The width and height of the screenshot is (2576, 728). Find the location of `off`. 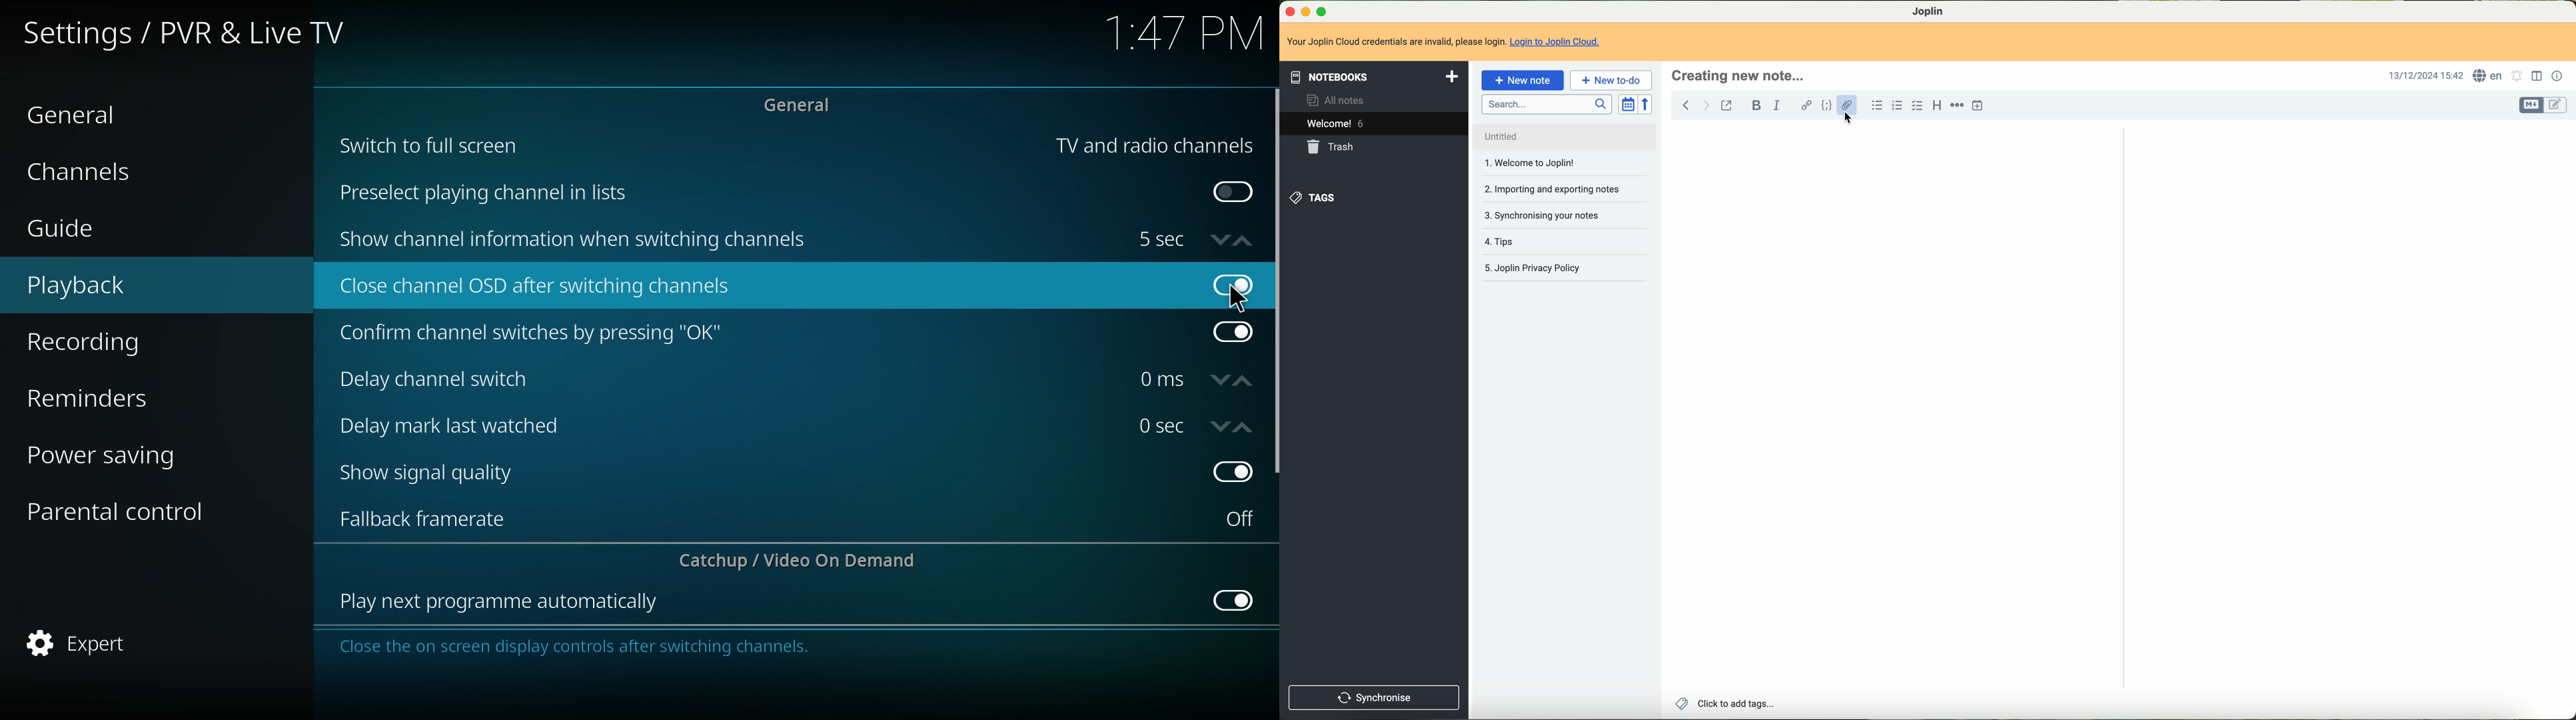

off is located at coordinates (1232, 285).